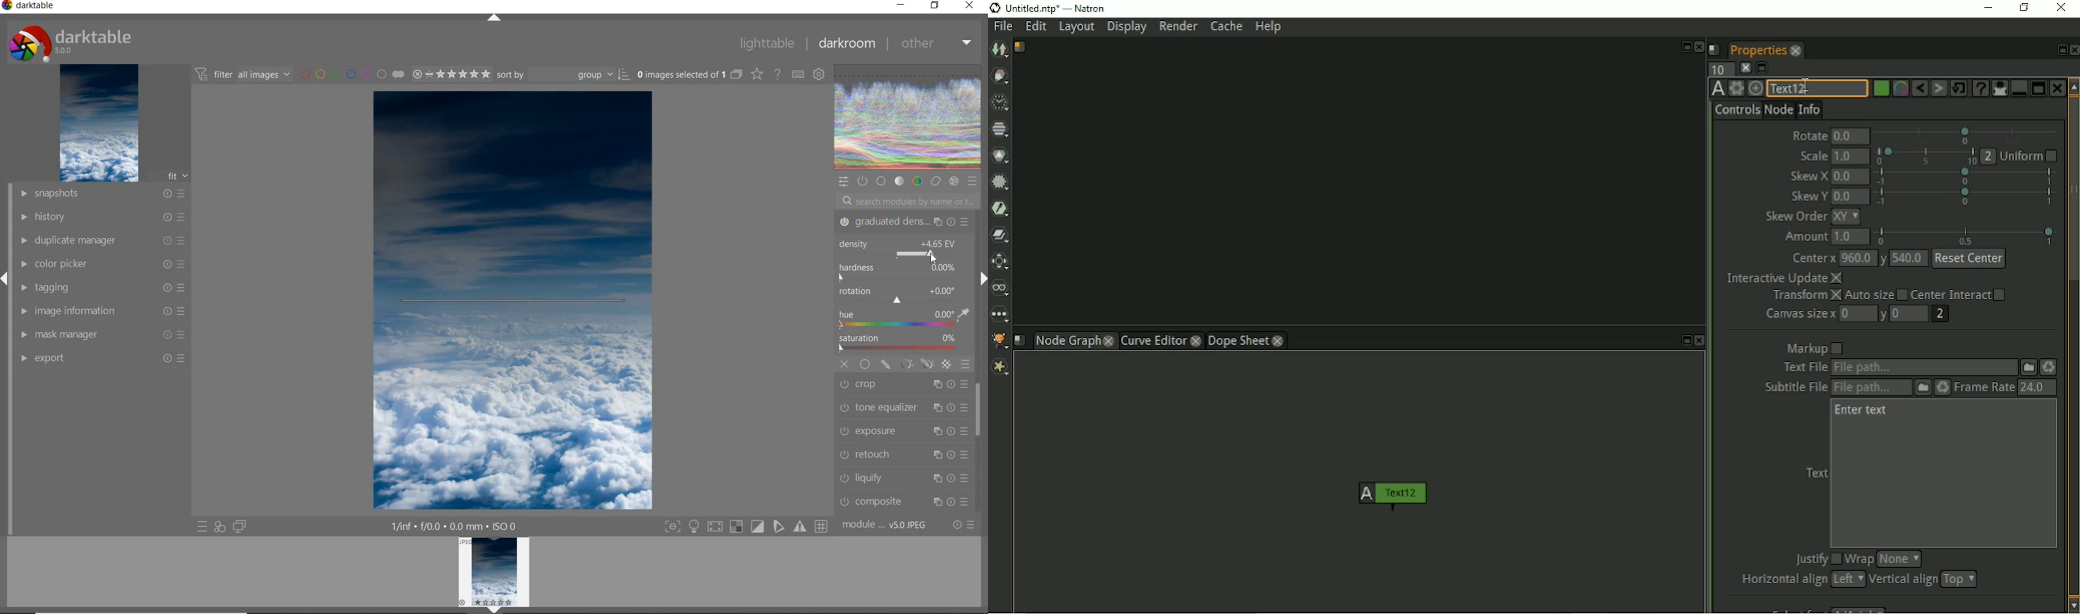  I want to click on DUPLICATE MANAGER, so click(101, 241).